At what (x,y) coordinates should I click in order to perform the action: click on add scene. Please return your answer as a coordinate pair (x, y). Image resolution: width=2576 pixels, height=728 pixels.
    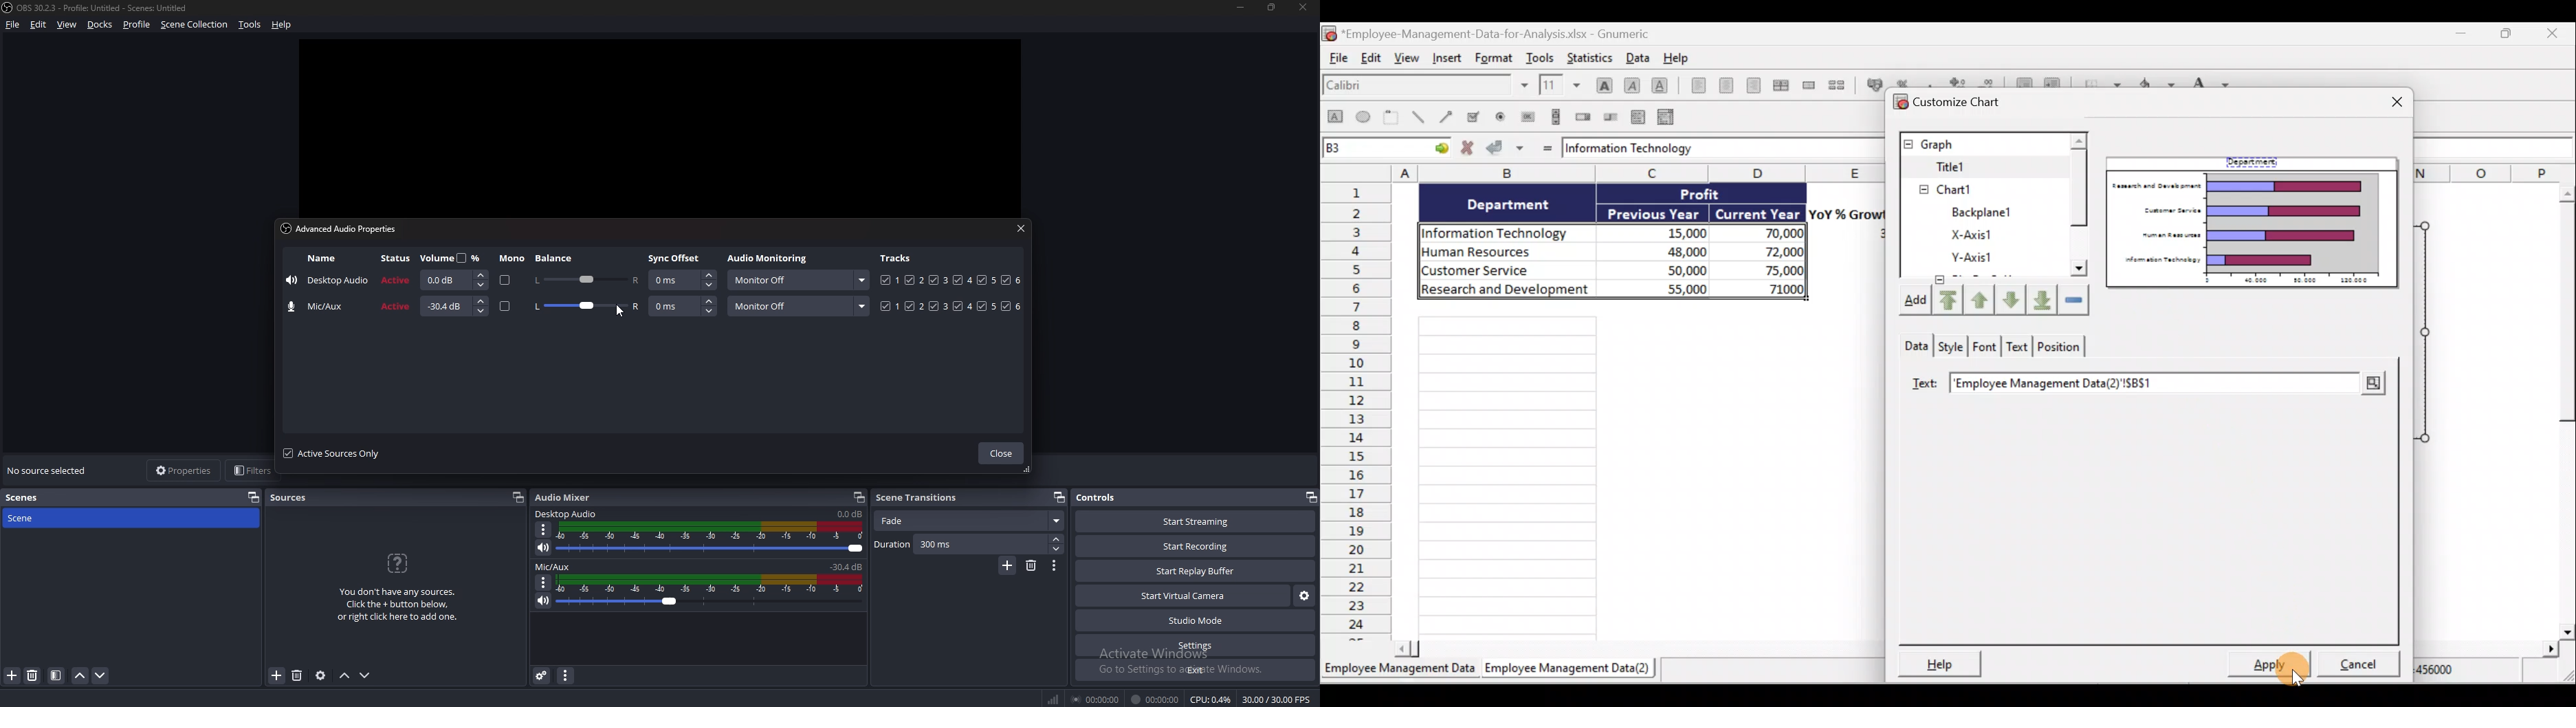
    Looking at the image, I should click on (12, 675).